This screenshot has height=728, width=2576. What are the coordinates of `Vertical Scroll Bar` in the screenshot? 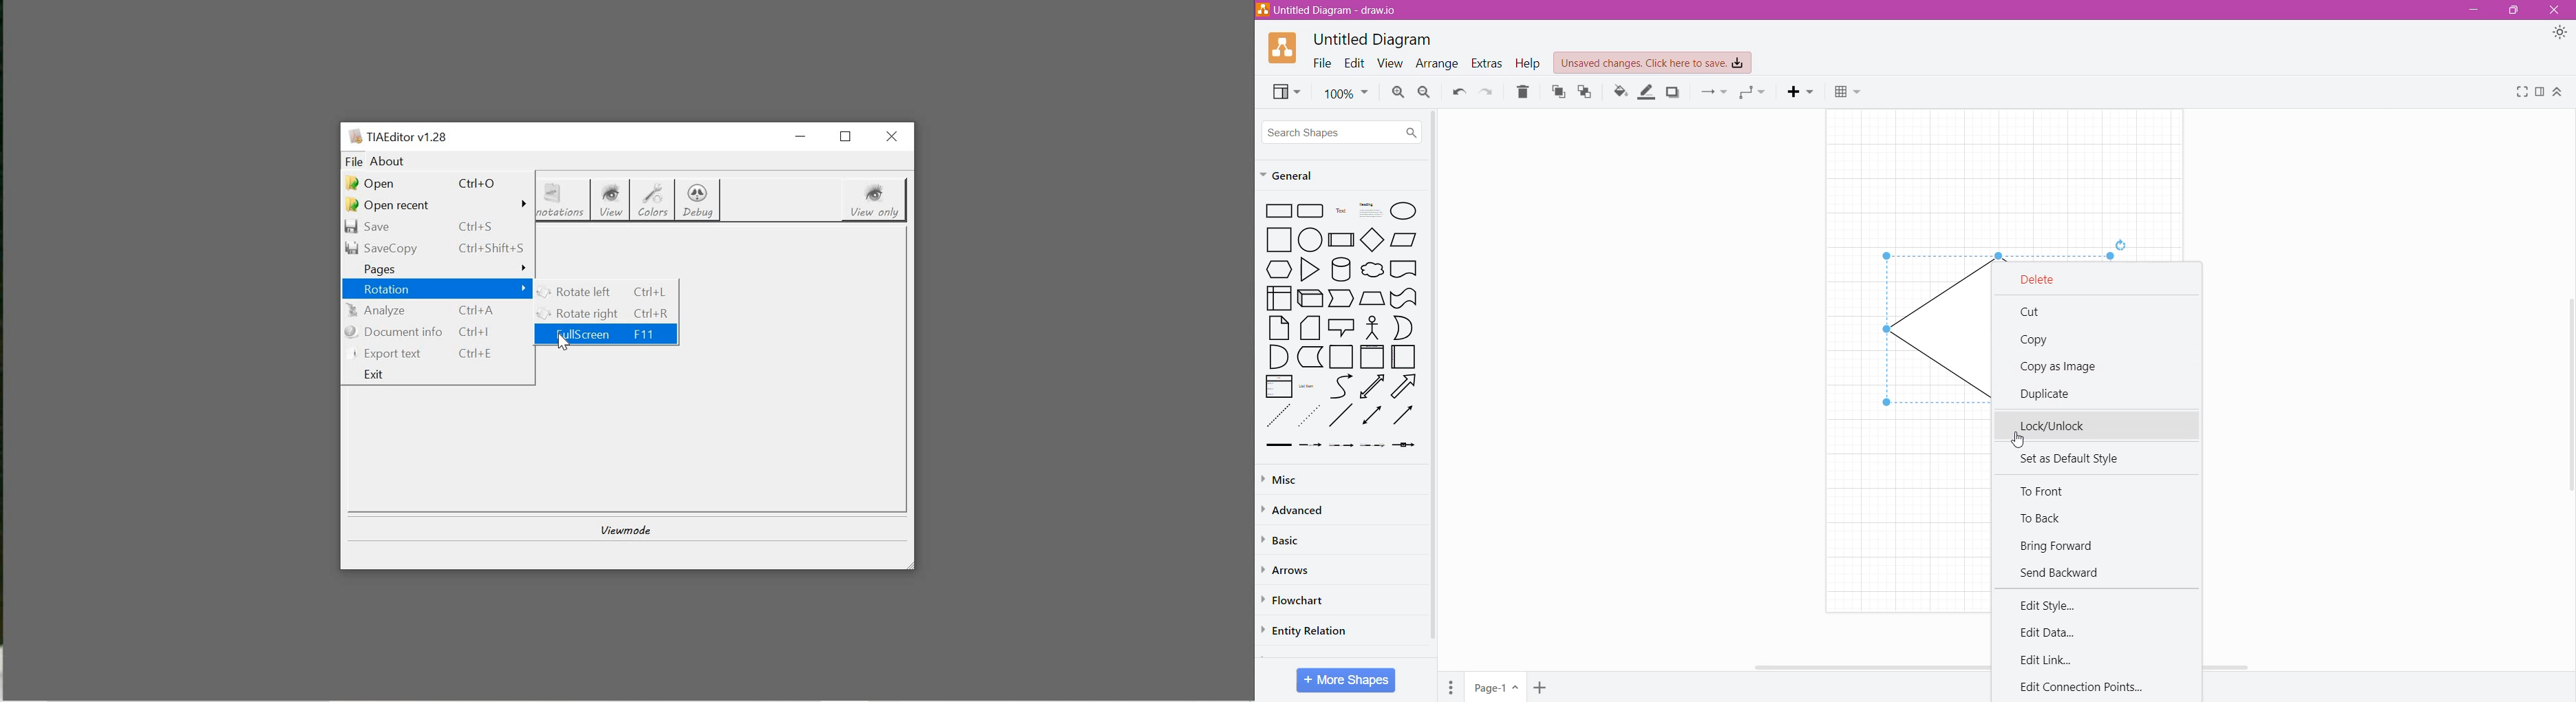 It's located at (1436, 386).